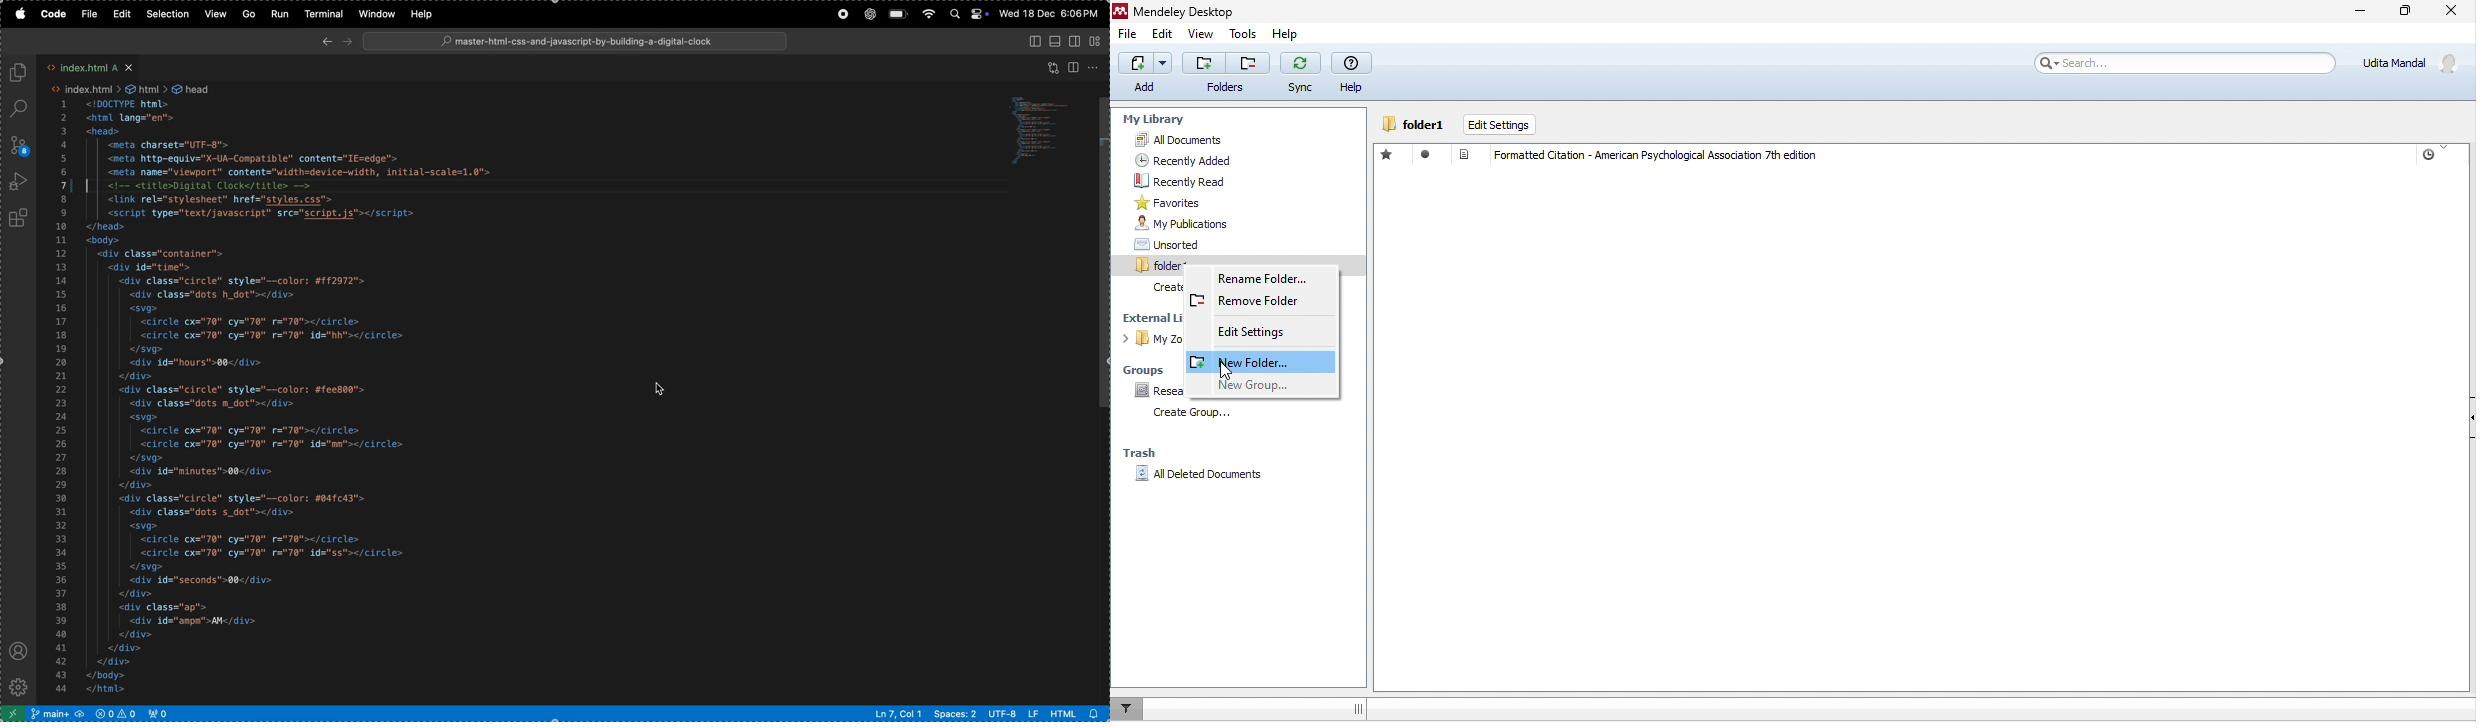 This screenshot has height=728, width=2492. Describe the element at coordinates (1141, 453) in the screenshot. I see `trash` at that location.